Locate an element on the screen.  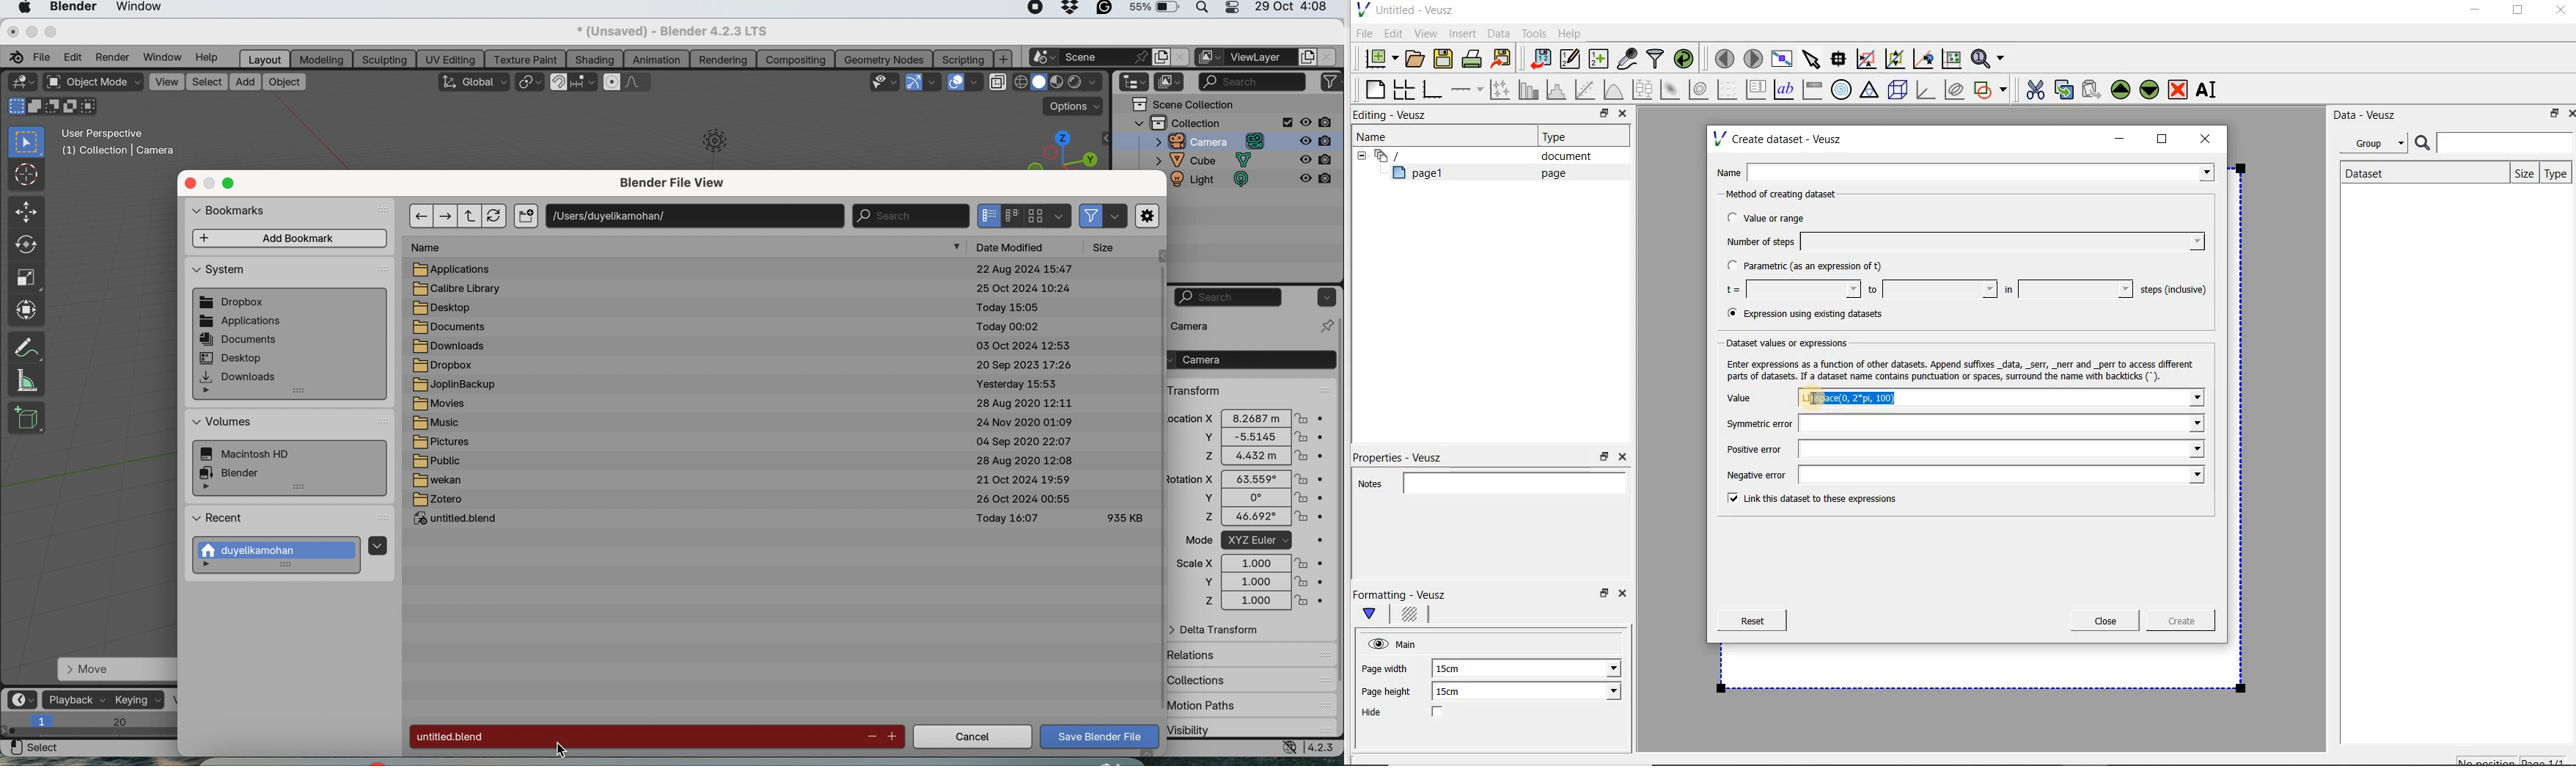
system is located at coordinates (219, 272).